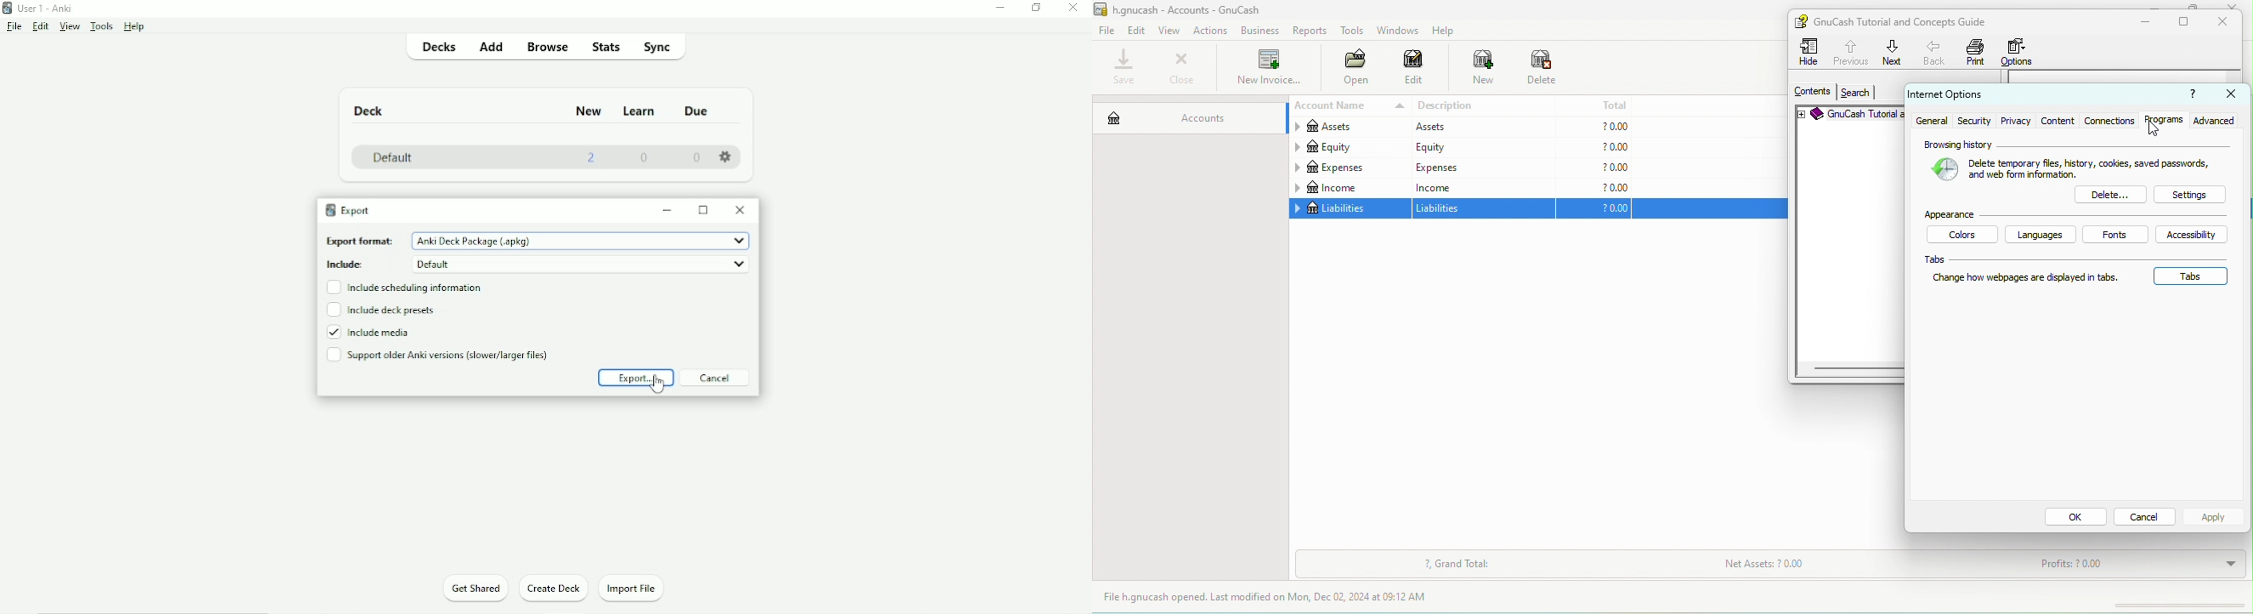 The width and height of the screenshot is (2268, 616). Describe the element at coordinates (407, 288) in the screenshot. I see `Include scheduling information` at that location.